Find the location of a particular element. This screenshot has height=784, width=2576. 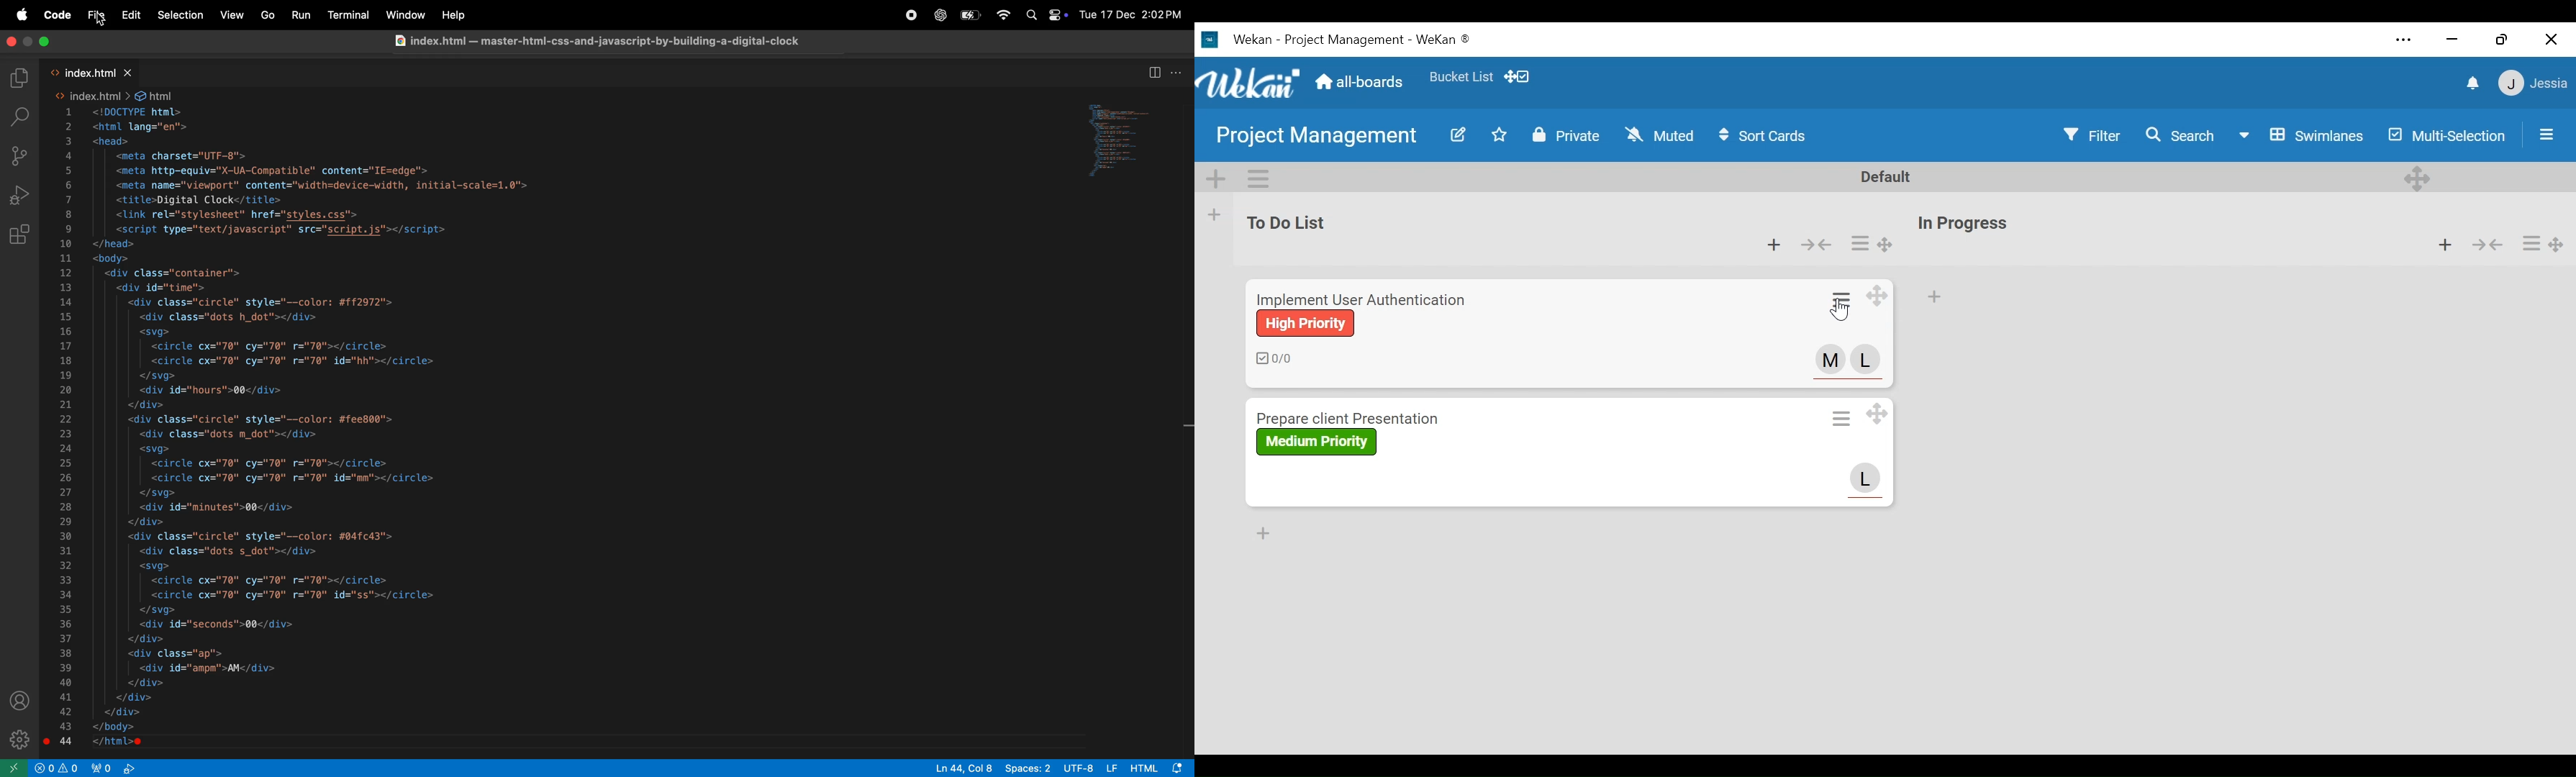

Desktop drag handle is located at coordinates (1878, 296).